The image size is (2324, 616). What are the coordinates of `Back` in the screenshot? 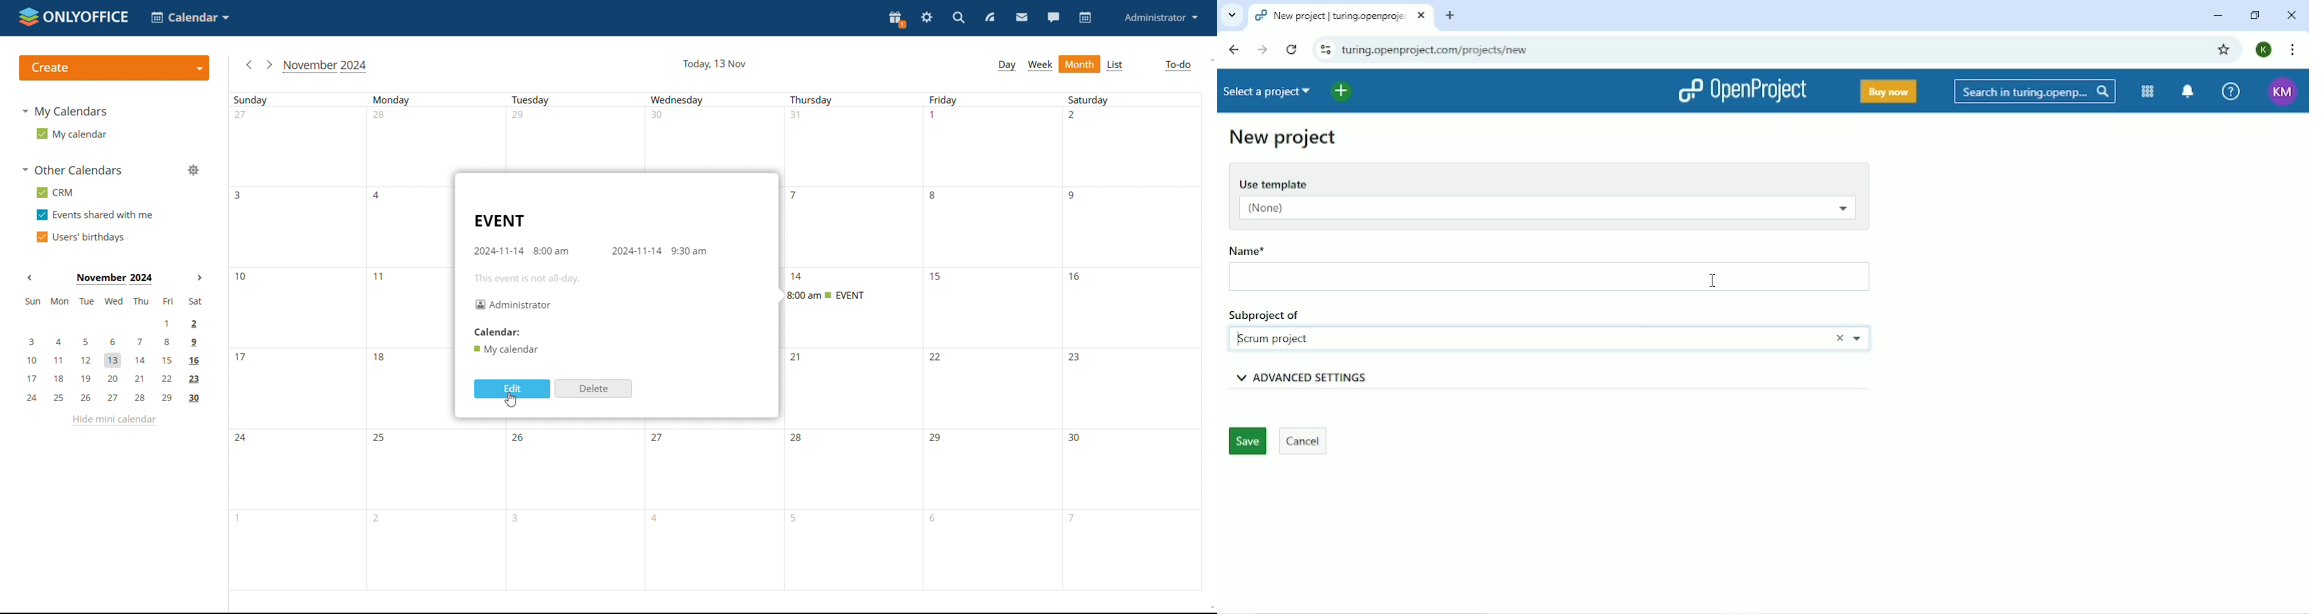 It's located at (1234, 49).